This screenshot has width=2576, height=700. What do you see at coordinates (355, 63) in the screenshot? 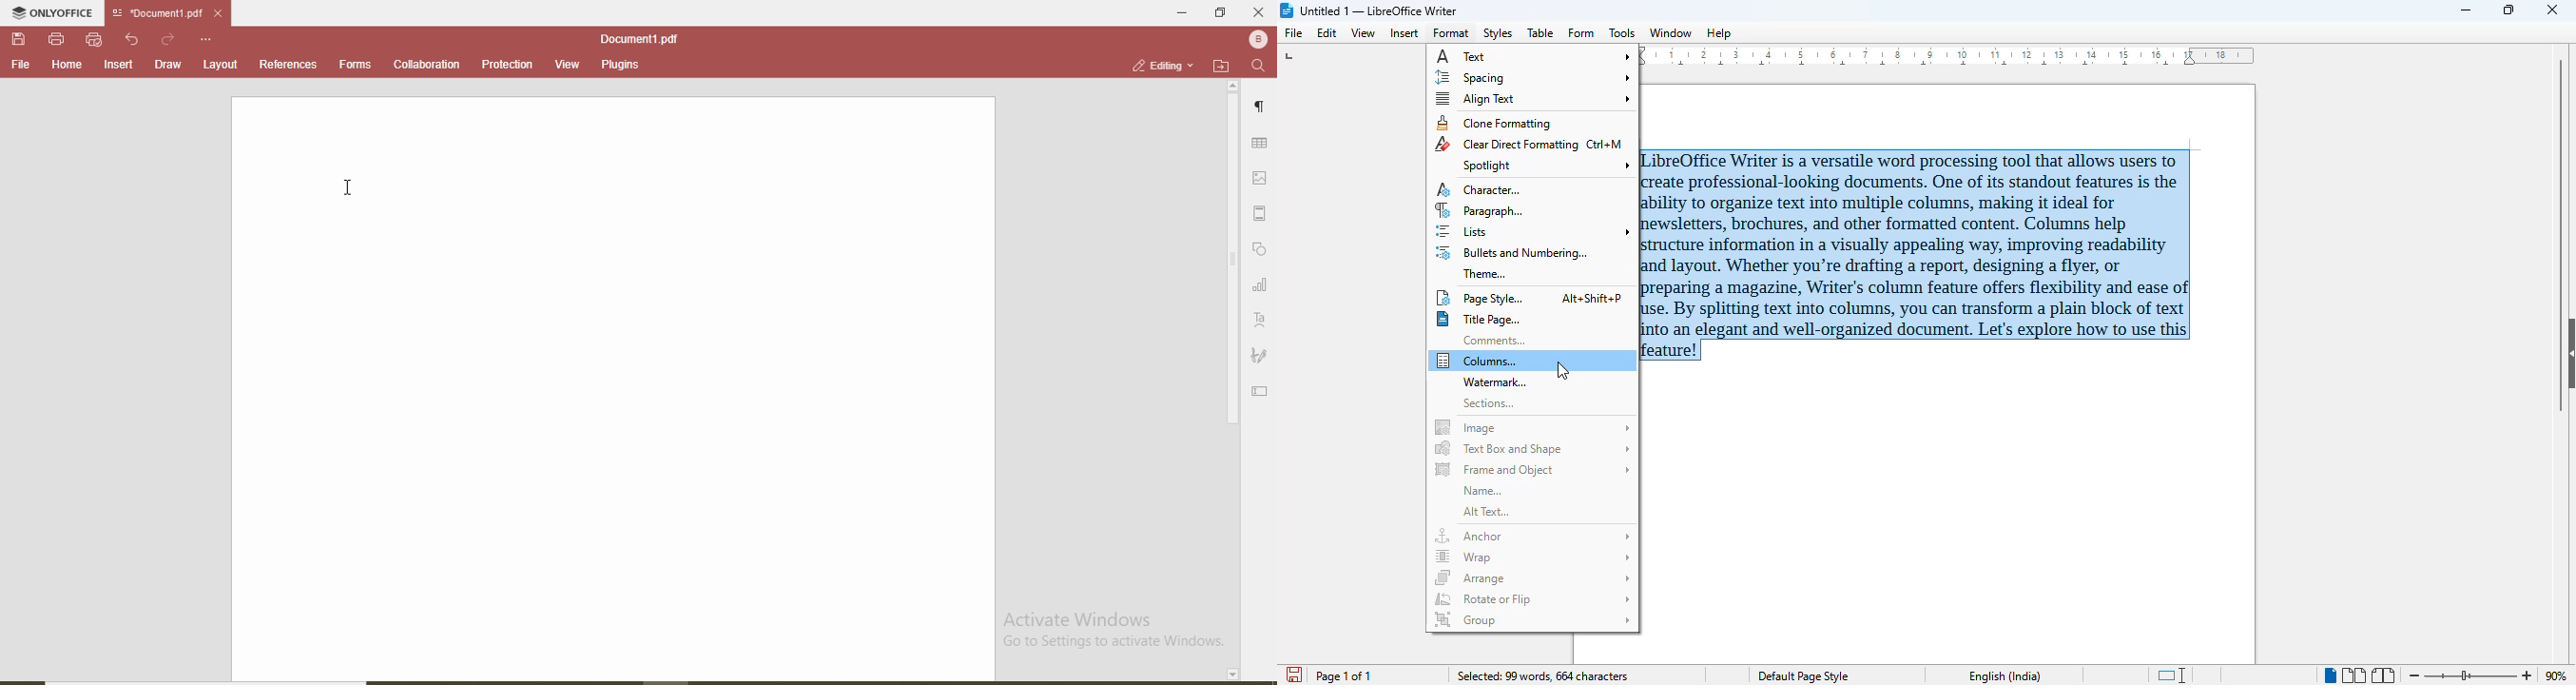
I see `forms` at bounding box center [355, 63].